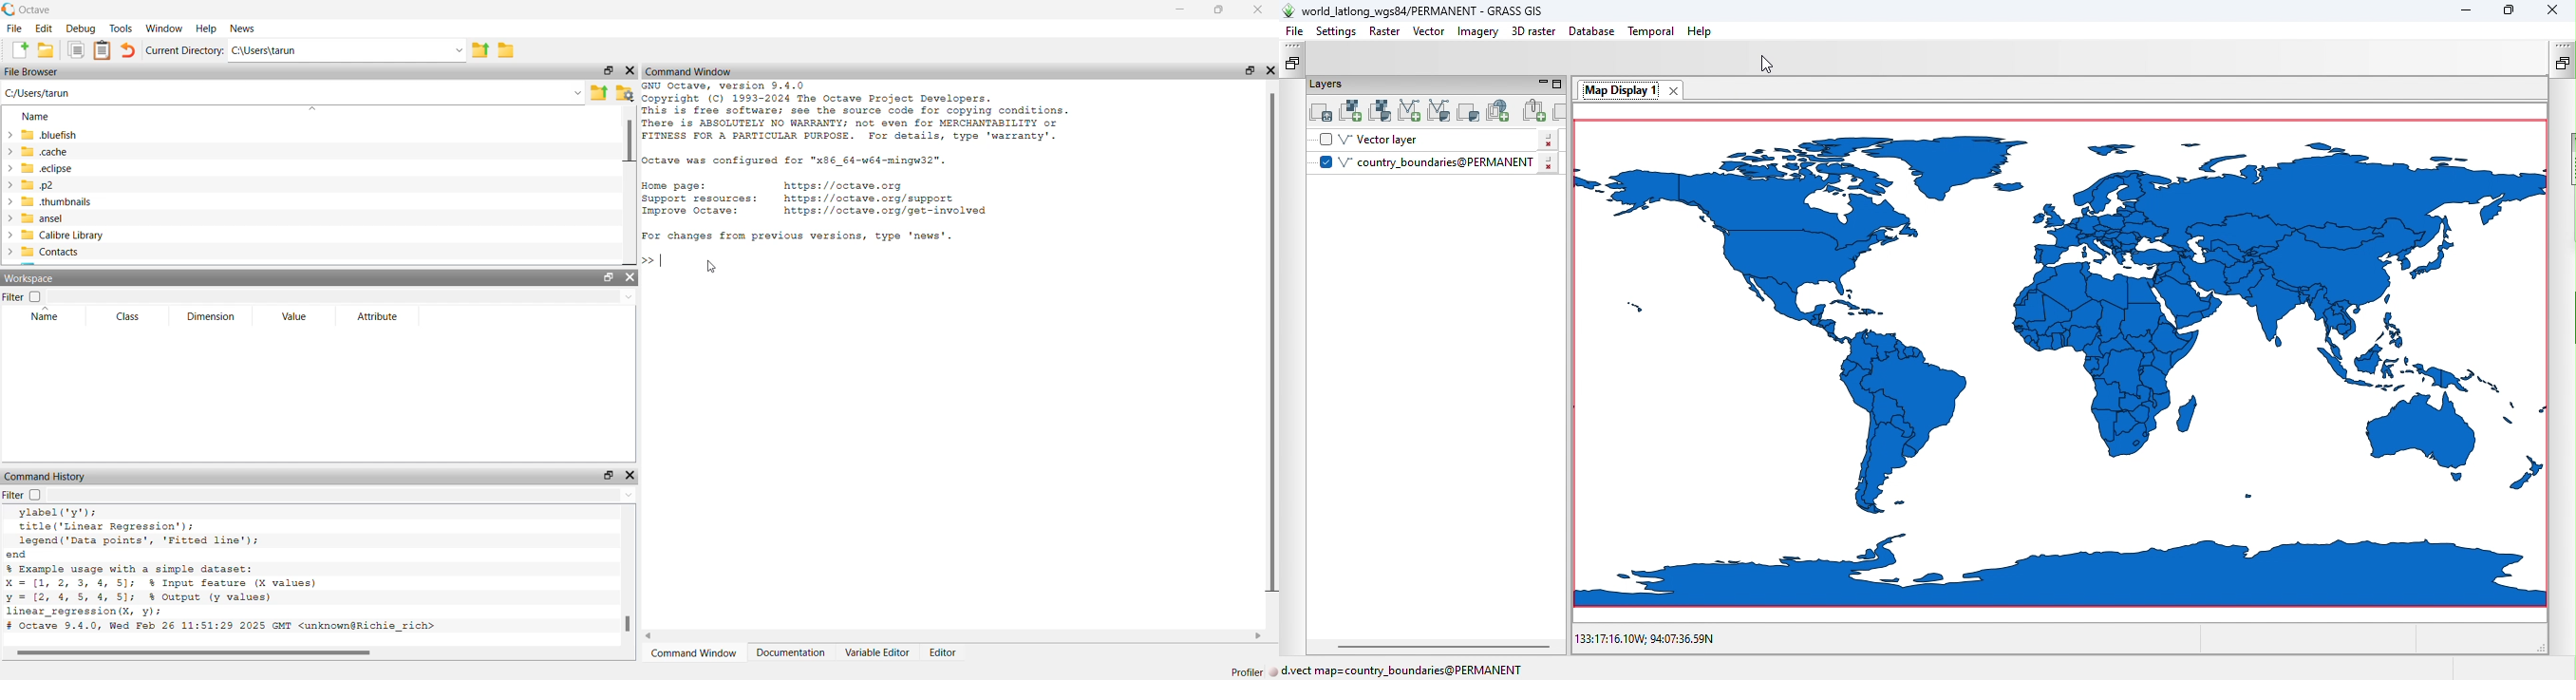 The height and width of the screenshot is (700, 2576). I want to click on scrollbar, so click(628, 622).